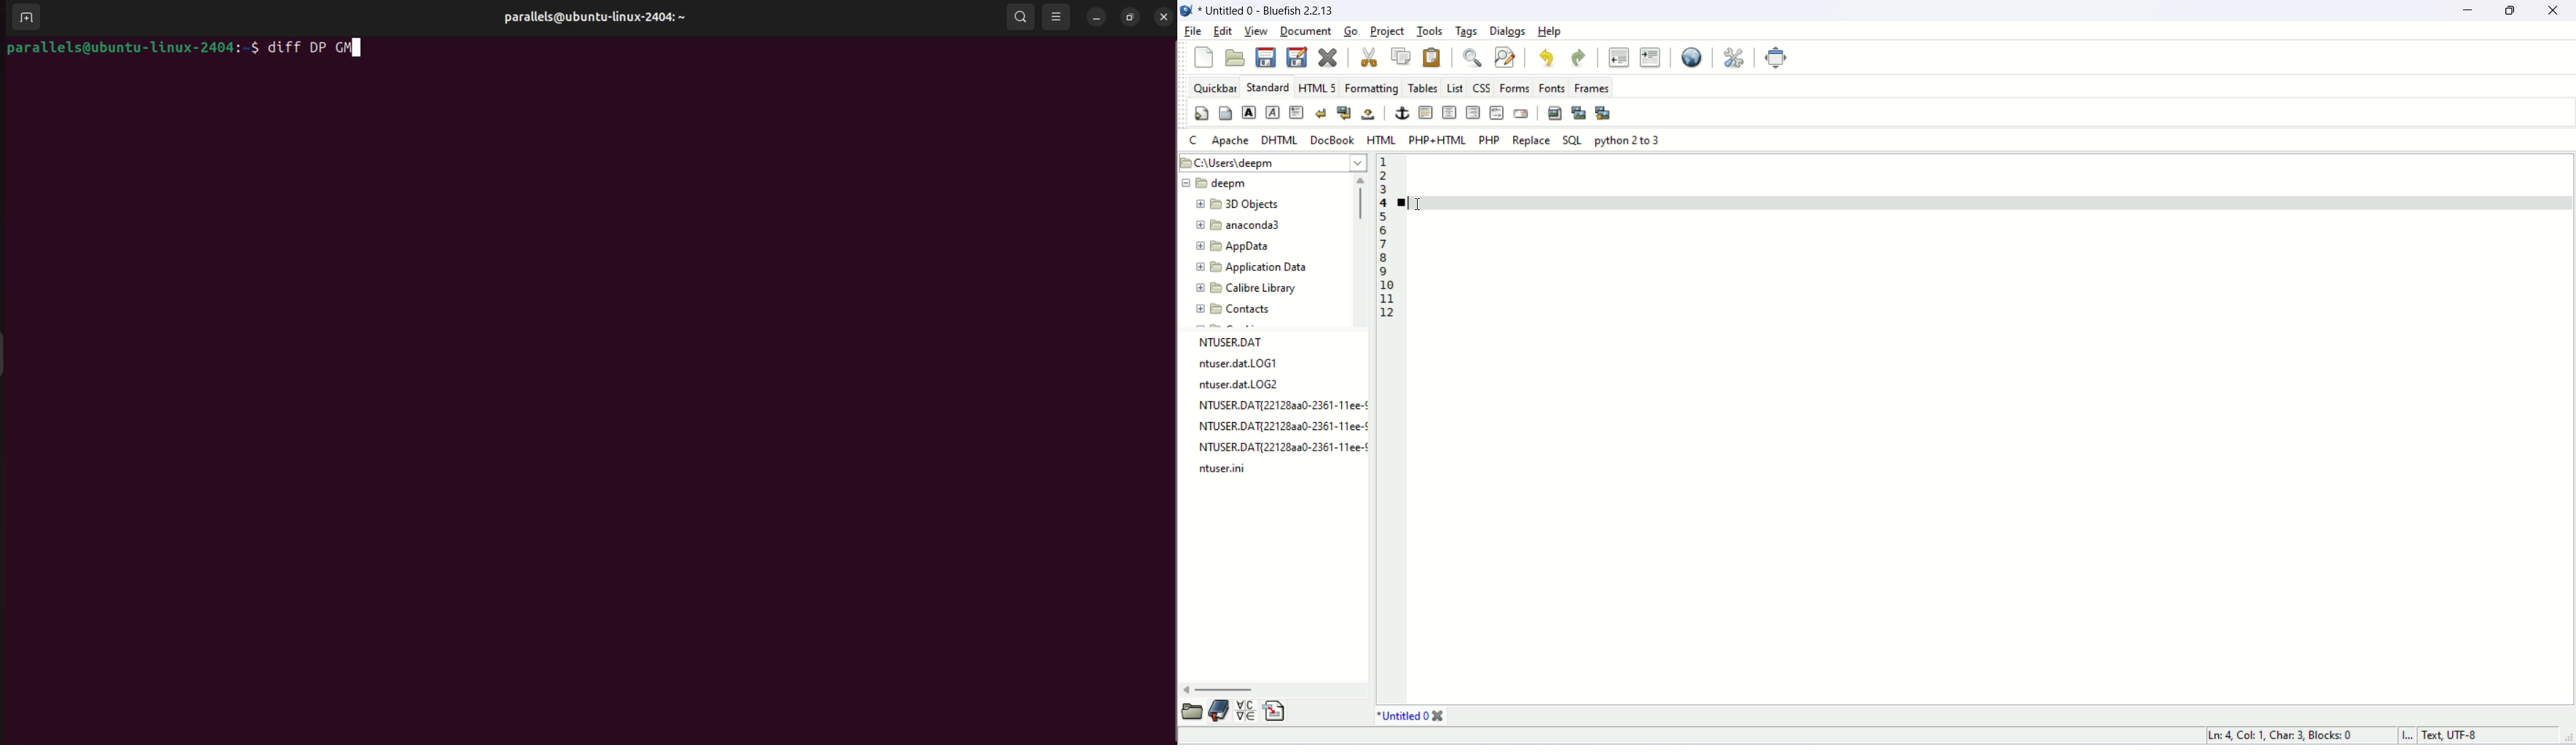 This screenshot has height=756, width=2576. What do you see at coordinates (1450, 112) in the screenshot?
I see `center` at bounding box center [1450, 112].